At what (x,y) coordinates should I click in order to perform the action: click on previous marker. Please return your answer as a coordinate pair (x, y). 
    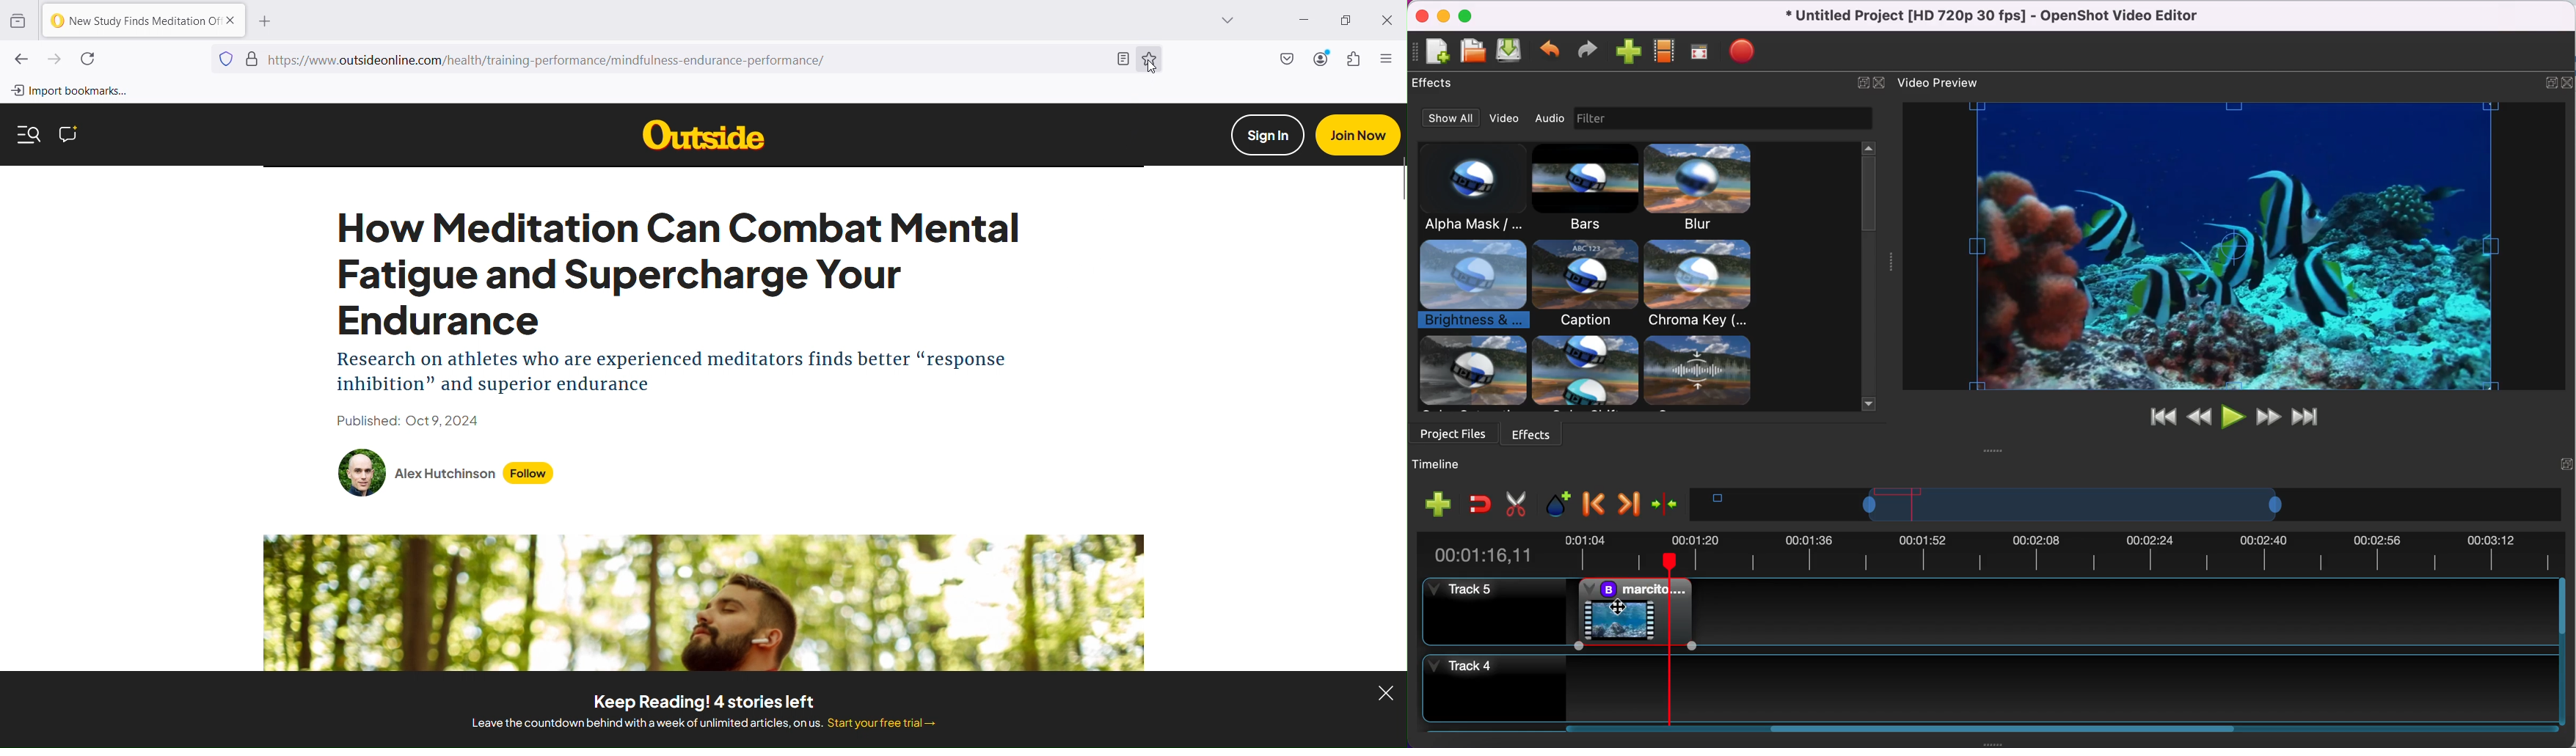
    Looking at the image, I should click on (1593, 502).